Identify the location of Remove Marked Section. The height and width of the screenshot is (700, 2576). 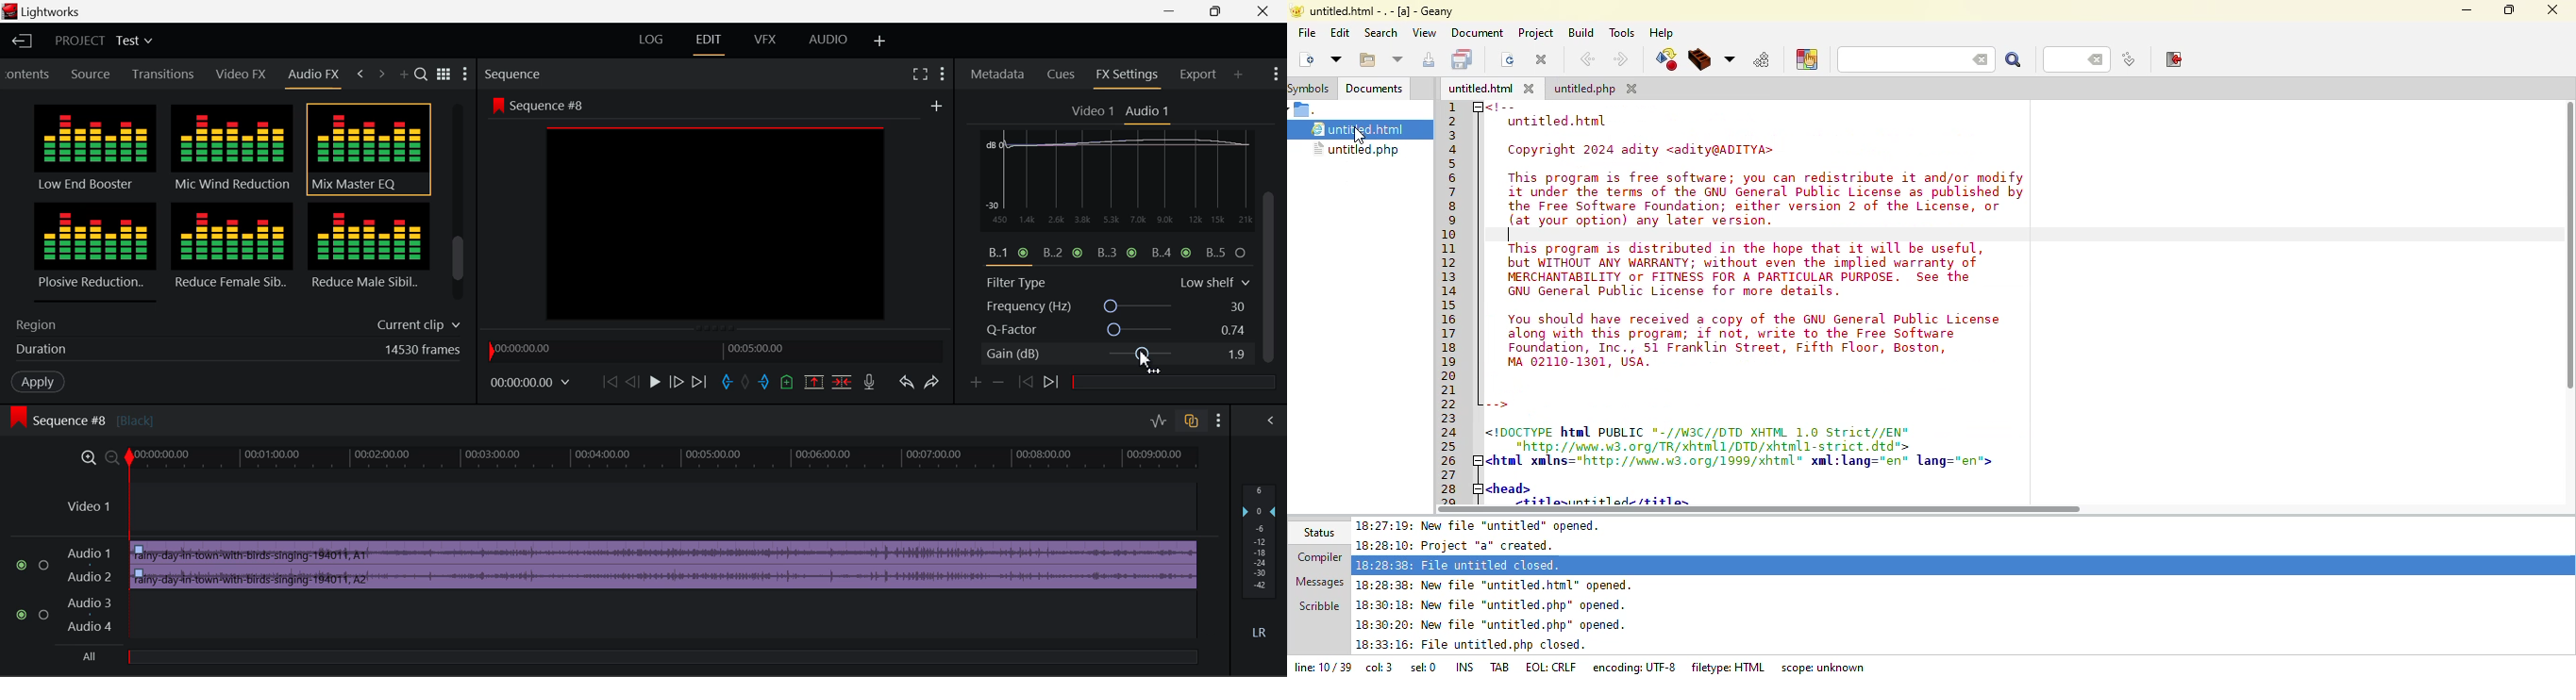
(812, 381).